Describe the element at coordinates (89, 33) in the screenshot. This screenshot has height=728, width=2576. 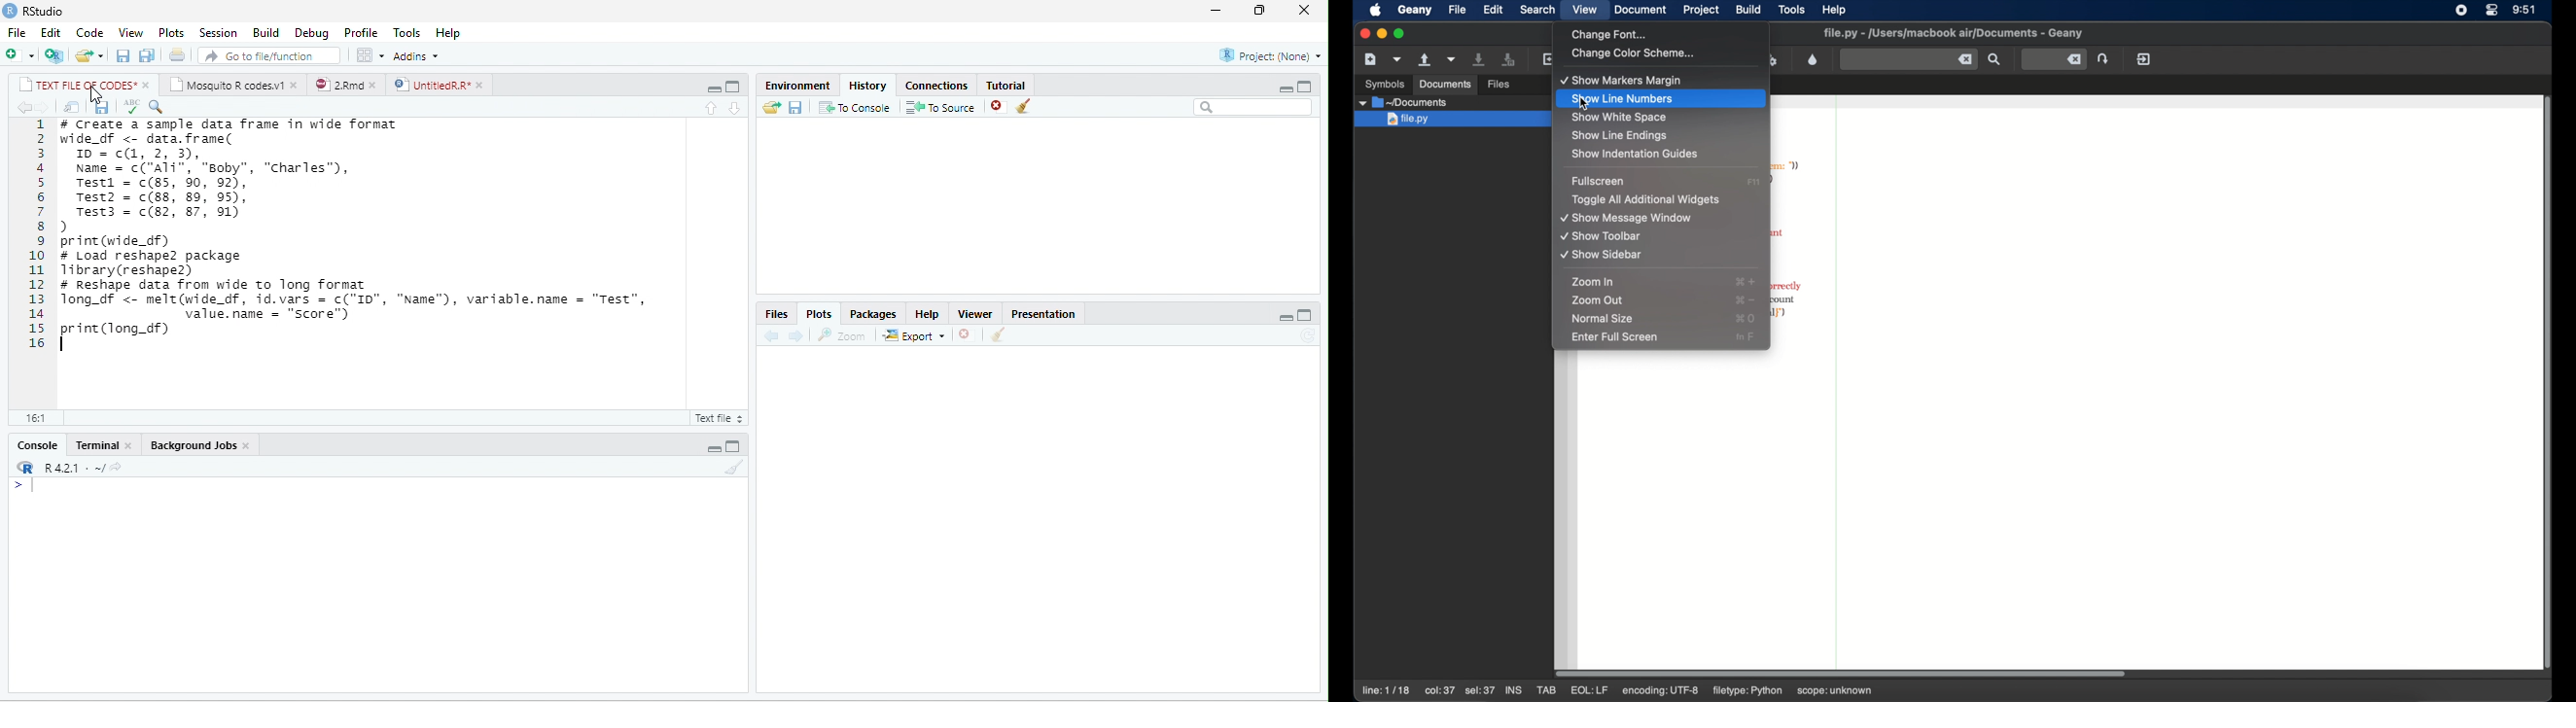
I see `Code` at that location.